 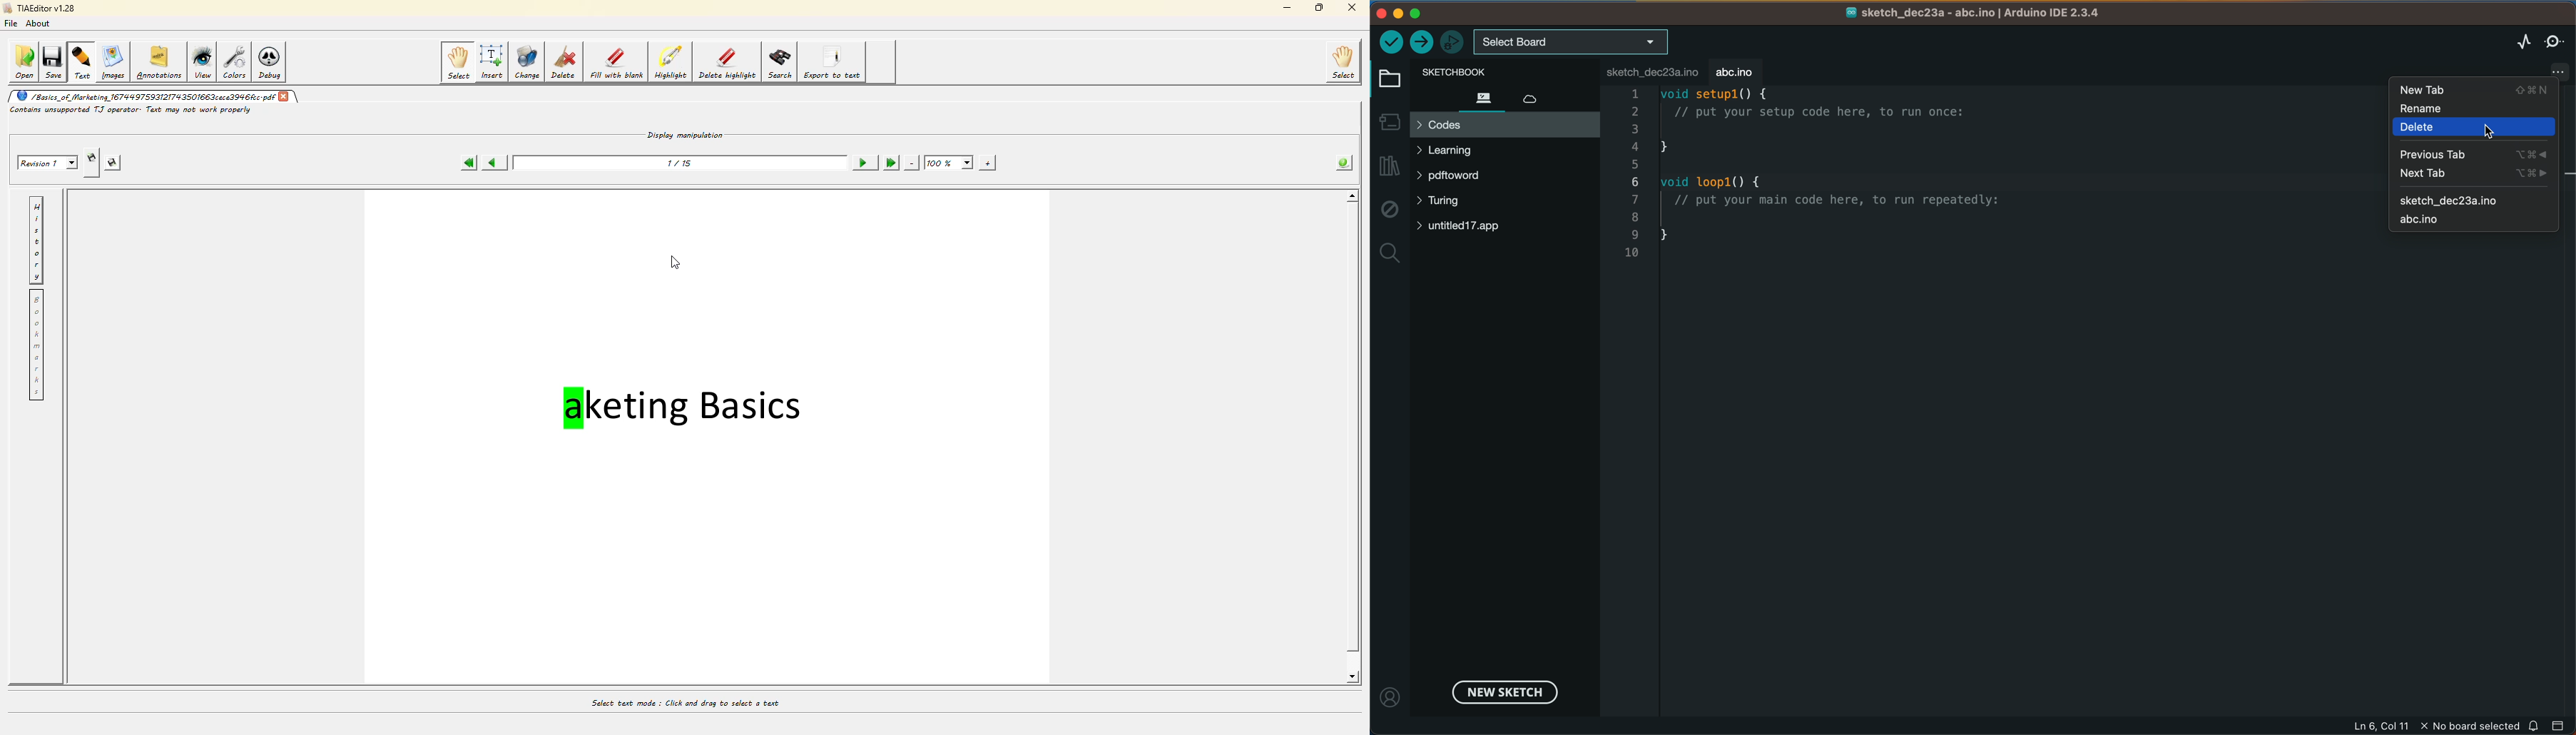 What do you see at coordinates (2471, 153) in the screenshot?
I see `previous tab` at bounding box center [2471, 153].